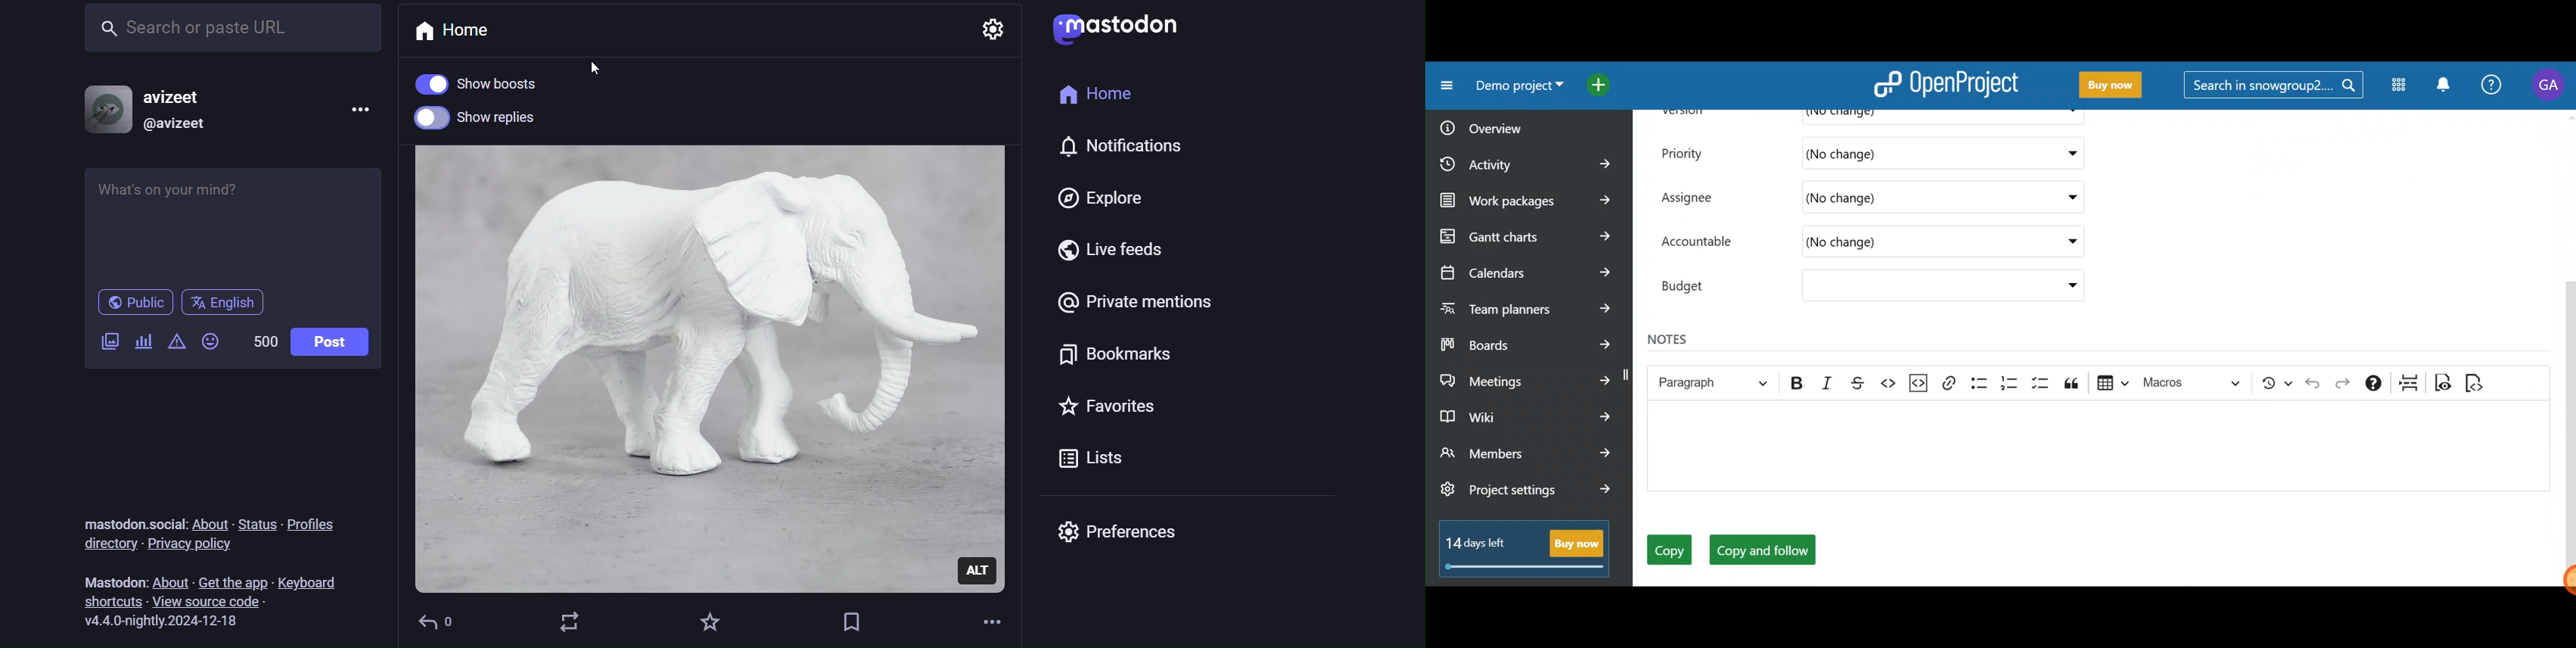 This screenshot has height=672, width=2576. I want to click on keyboard, so click(314, 579).